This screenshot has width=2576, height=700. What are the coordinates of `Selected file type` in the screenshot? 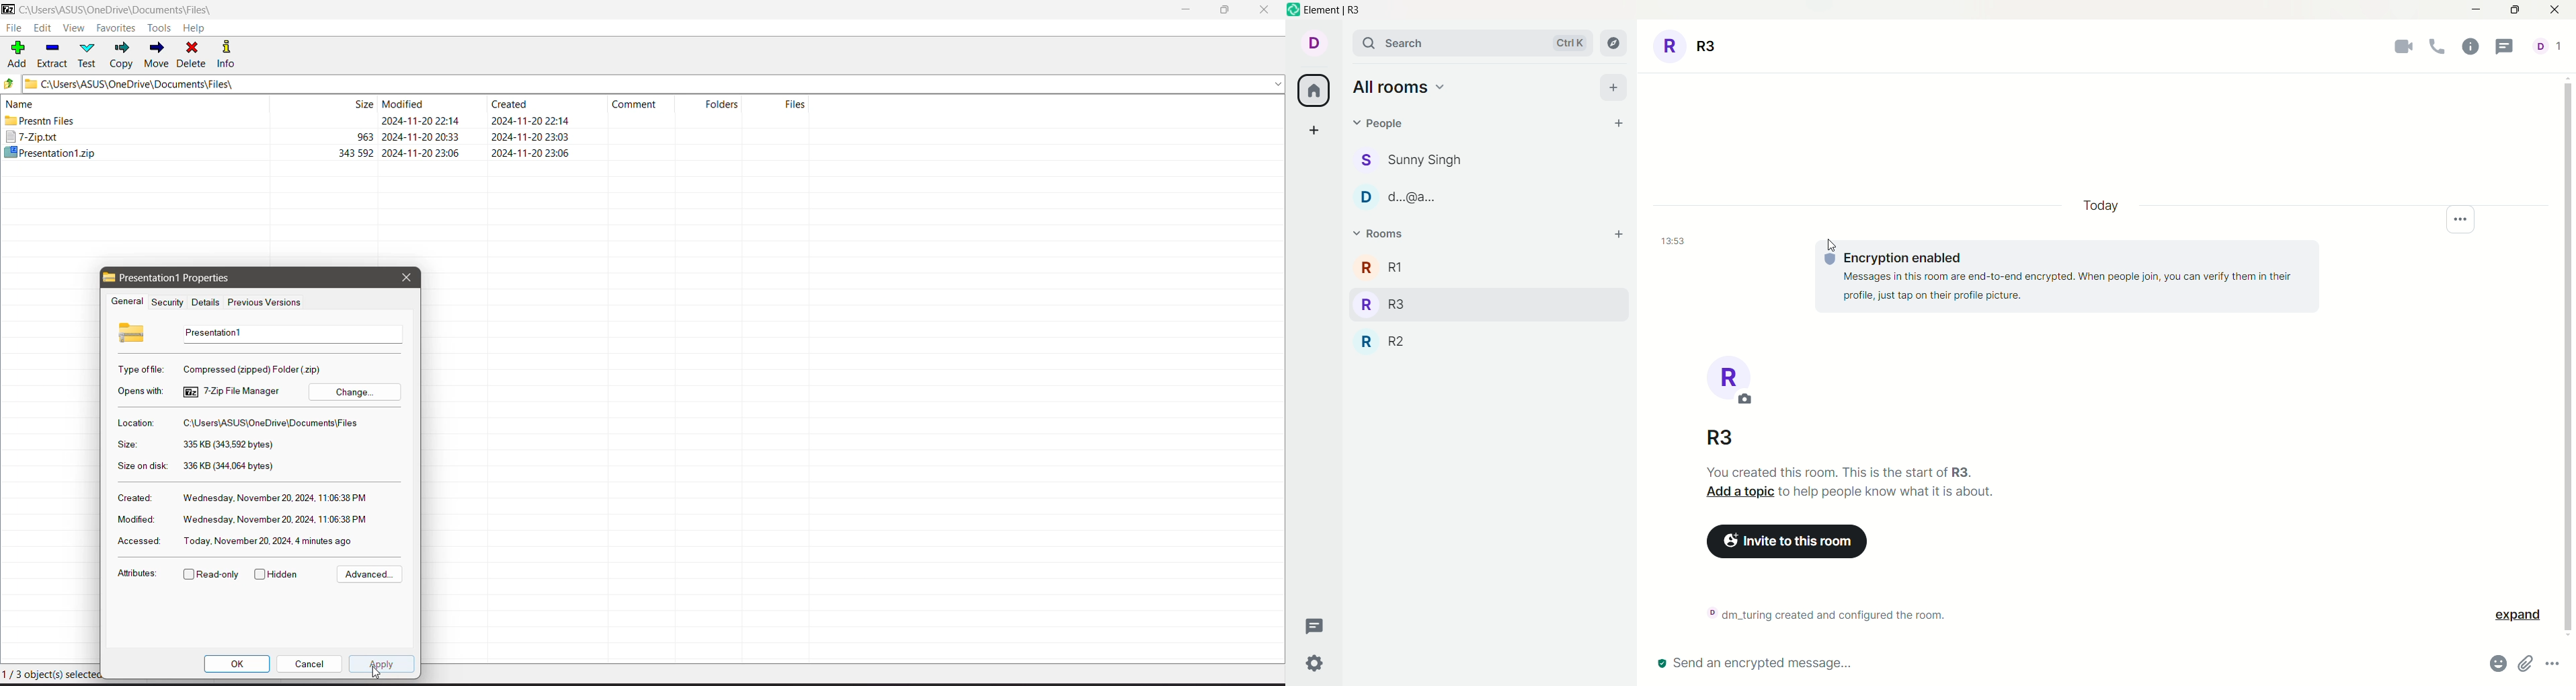 It's located at (254, 368).